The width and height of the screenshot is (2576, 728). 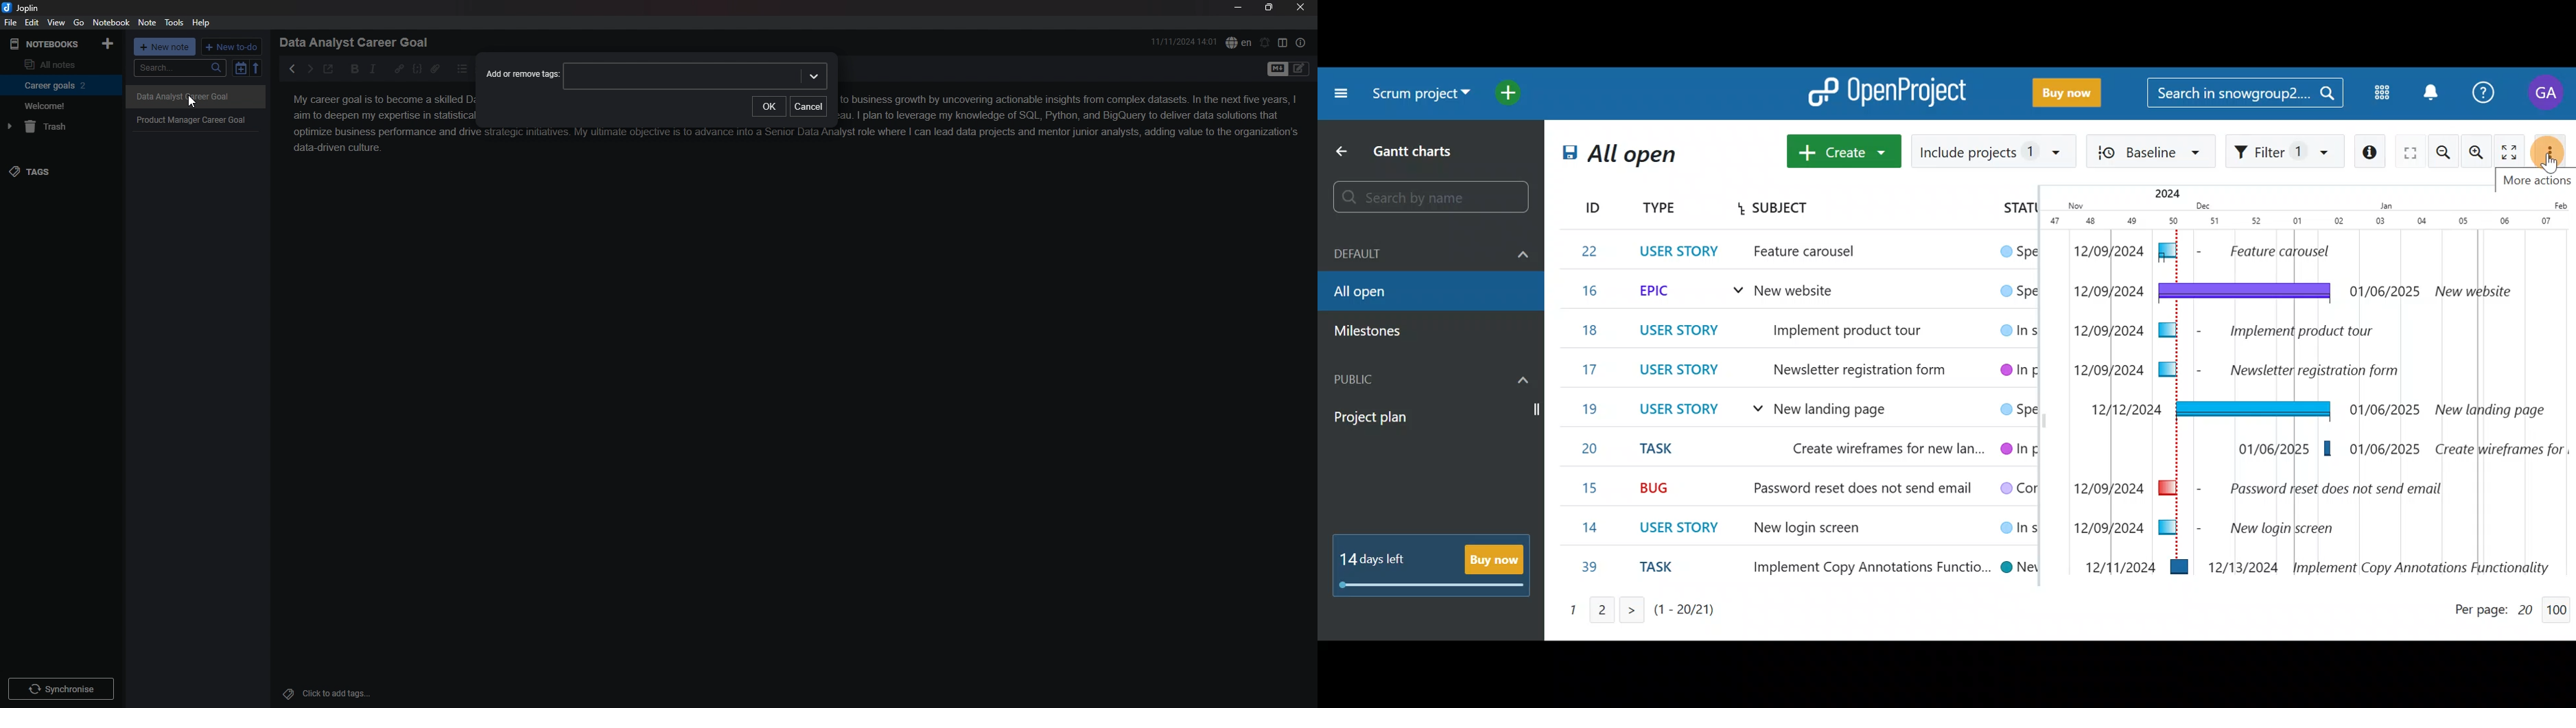 I want to click on bullet list, so click(x=462, y=69).